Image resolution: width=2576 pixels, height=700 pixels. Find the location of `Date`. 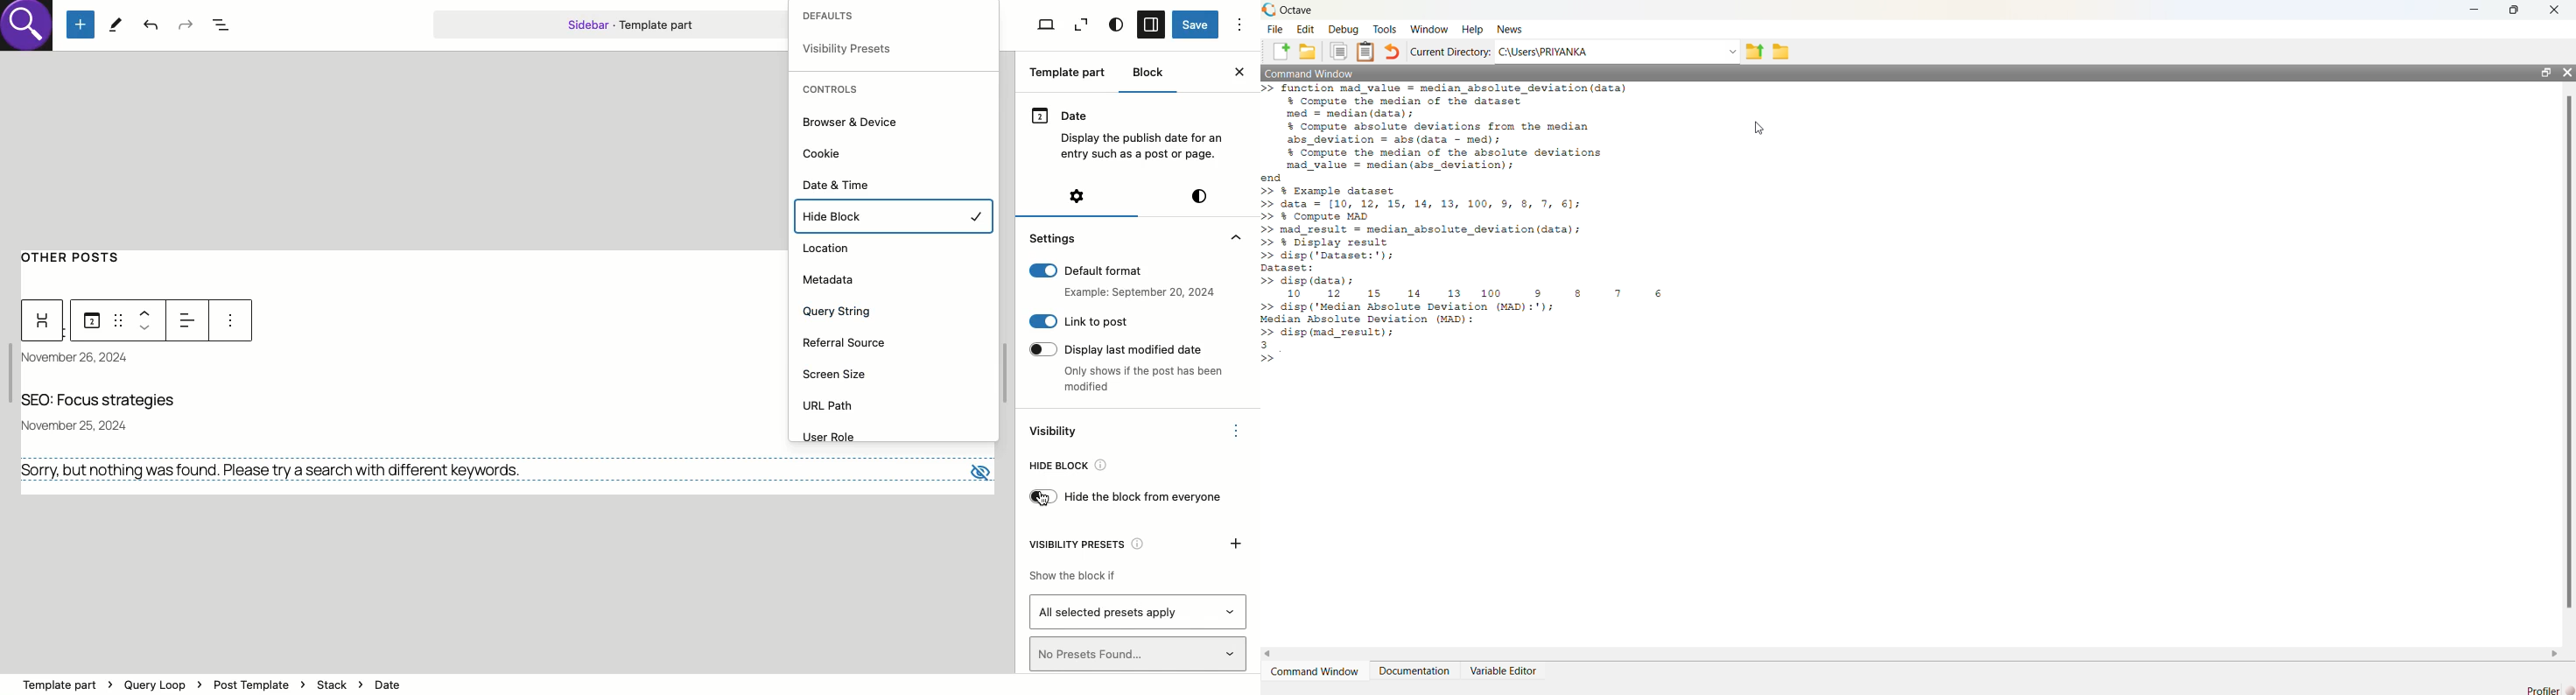

Date is located at coordinates (91, 321).